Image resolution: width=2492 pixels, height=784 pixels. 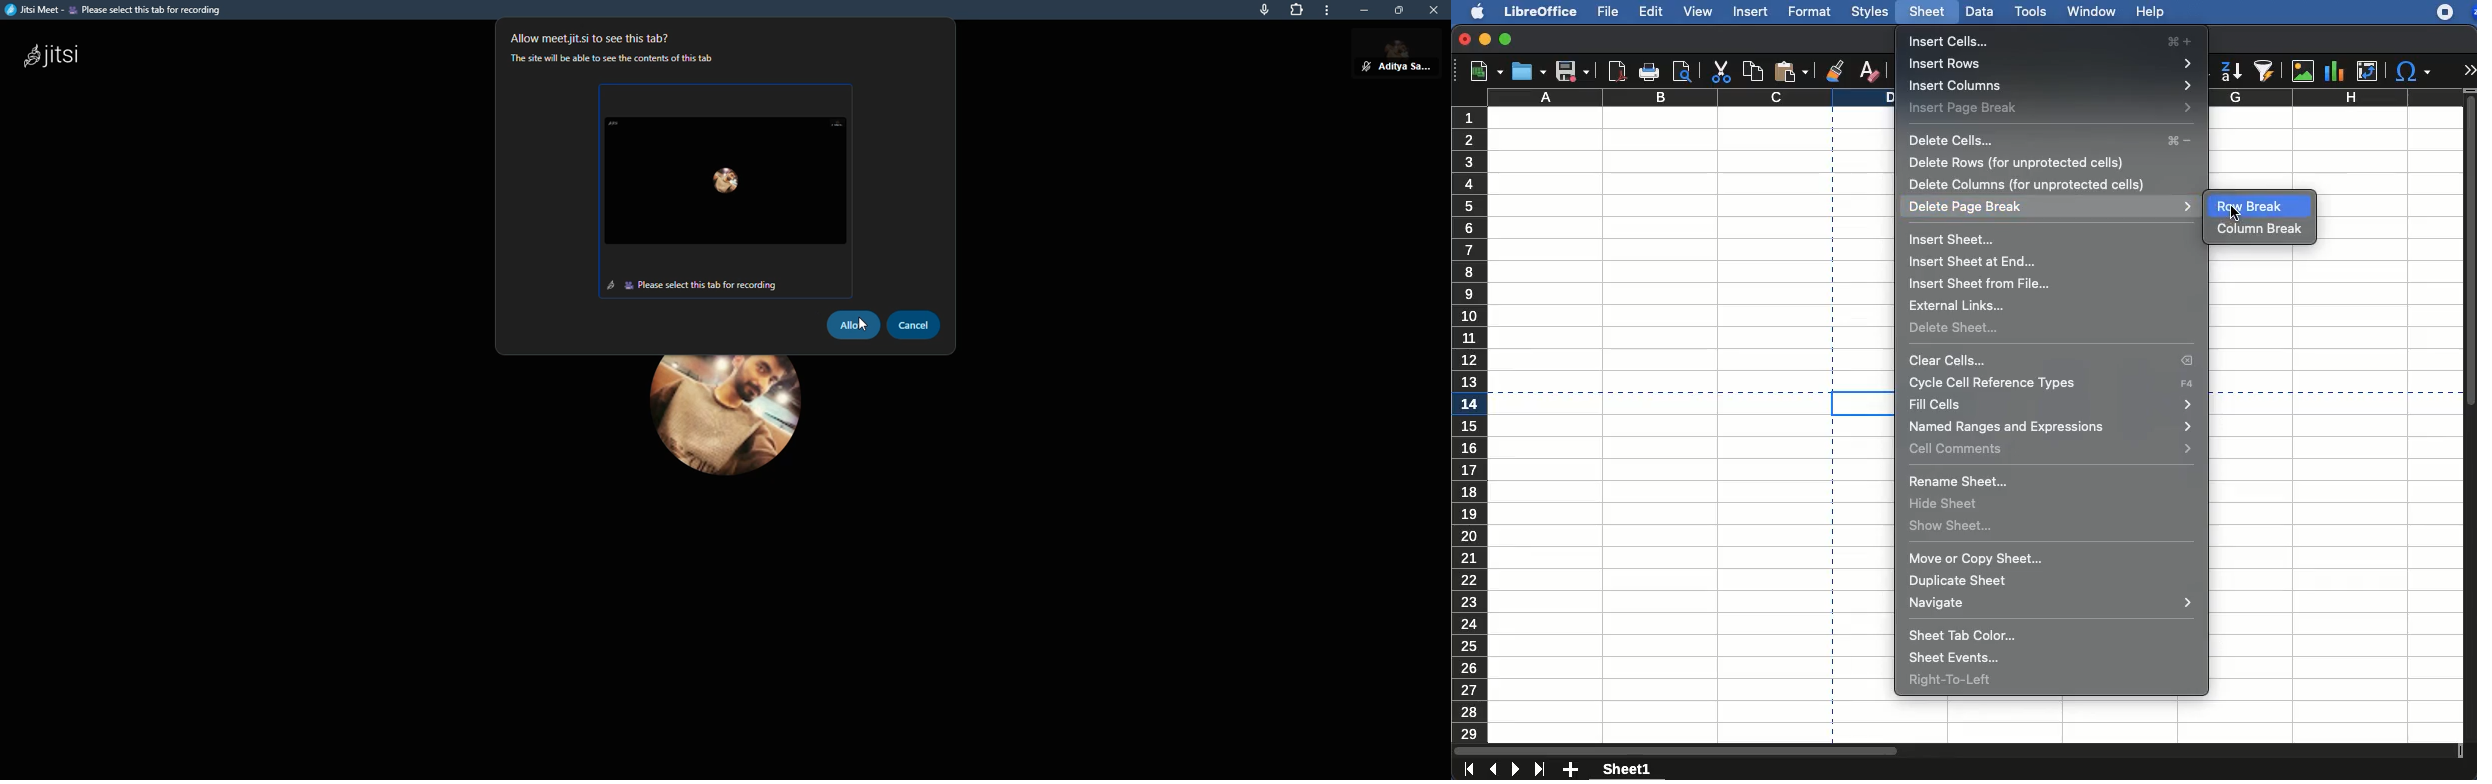 I want to click on window, so click(x=2090, y=13).